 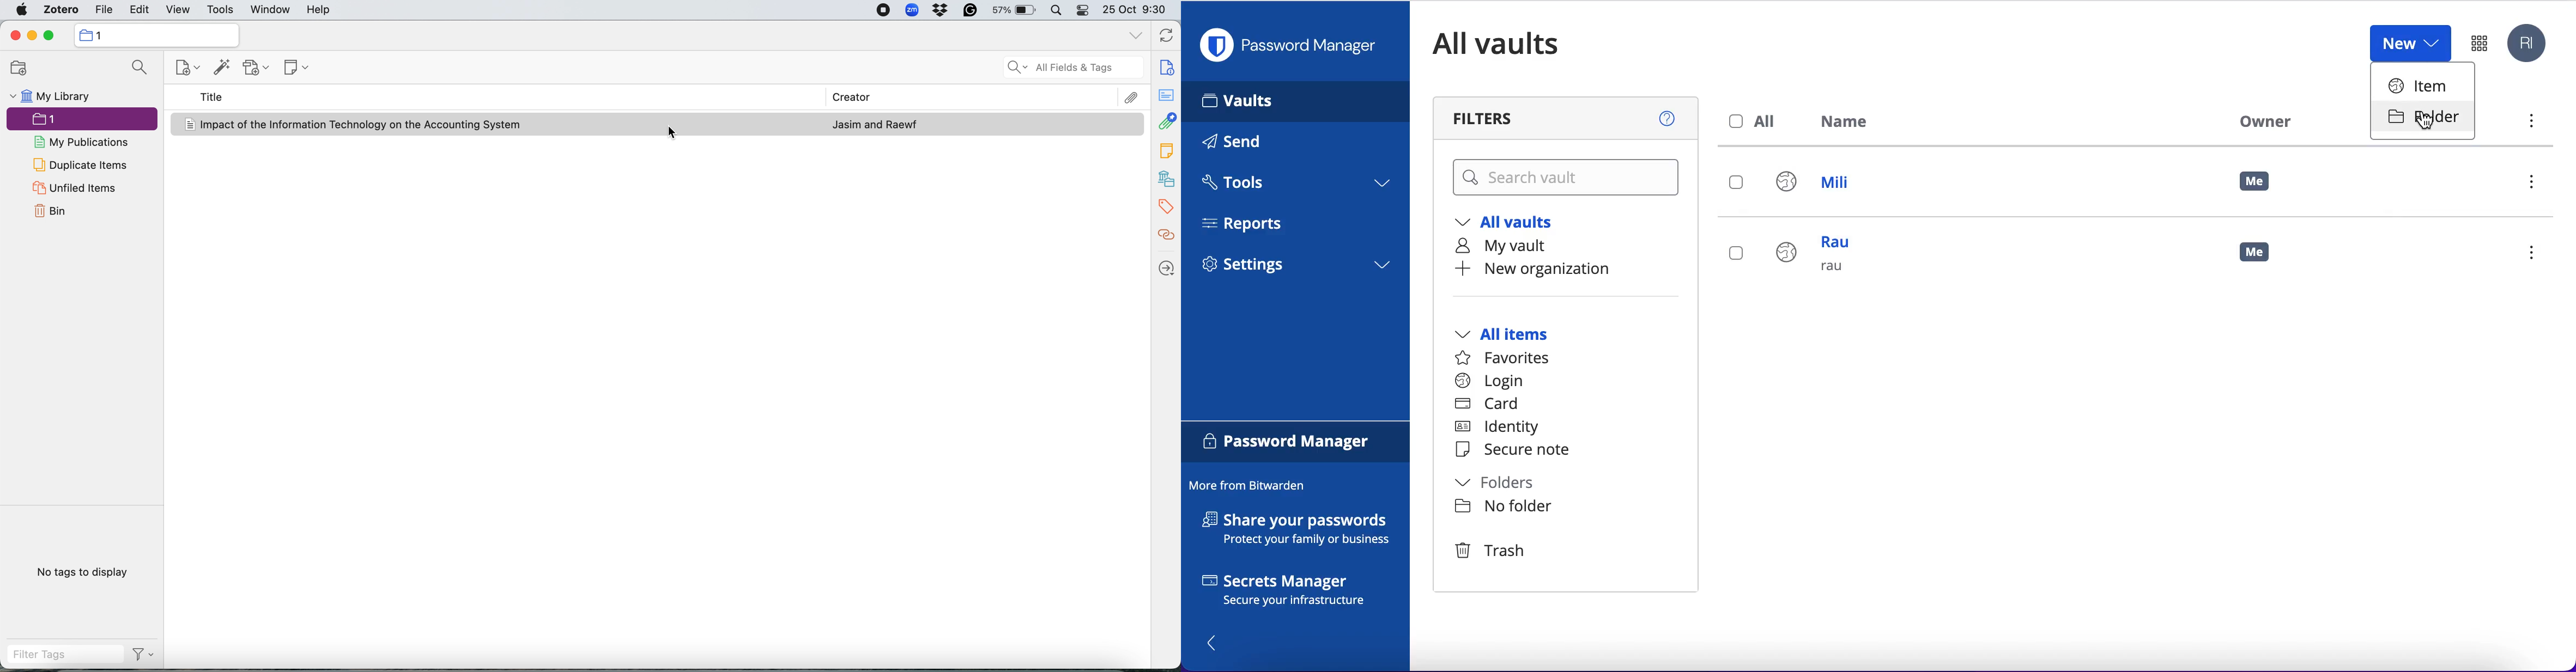 What do you see at coordinates (1131, 96) in the screenshot?
I see `attachments` at bounding box center [1131, 96].